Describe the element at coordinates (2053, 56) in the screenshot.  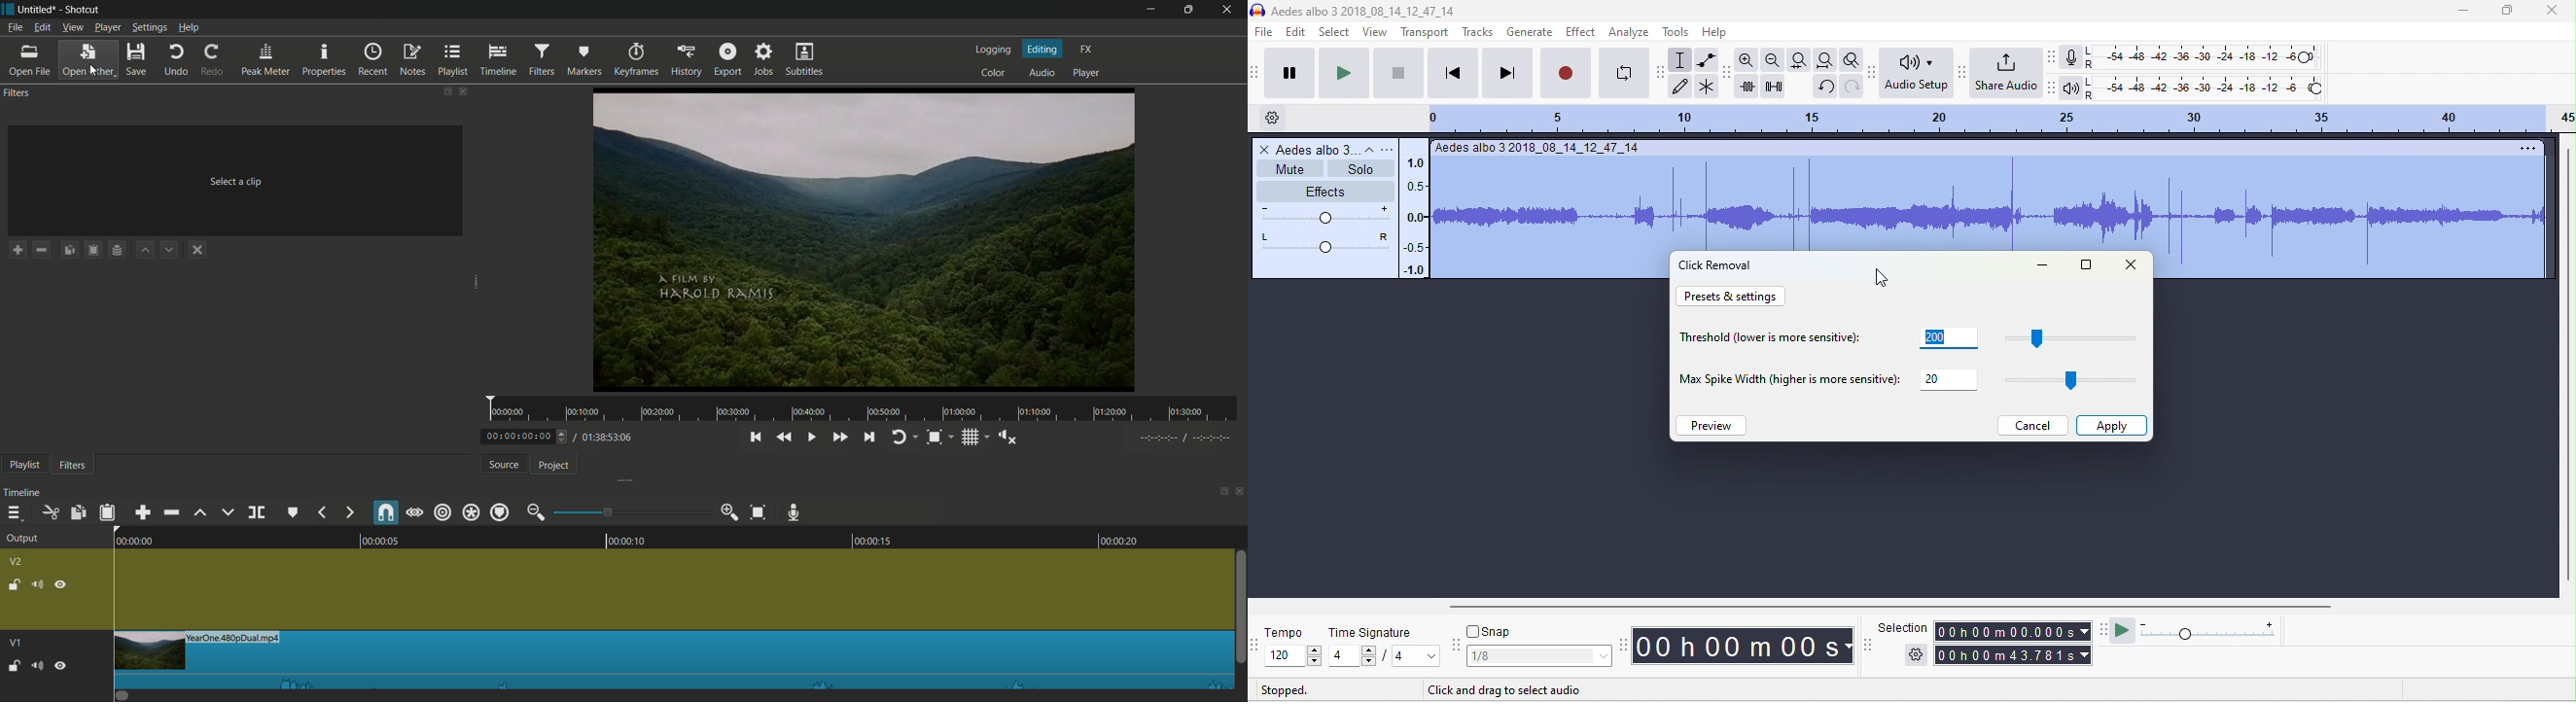
I see `recording meter toolbar` at that location.